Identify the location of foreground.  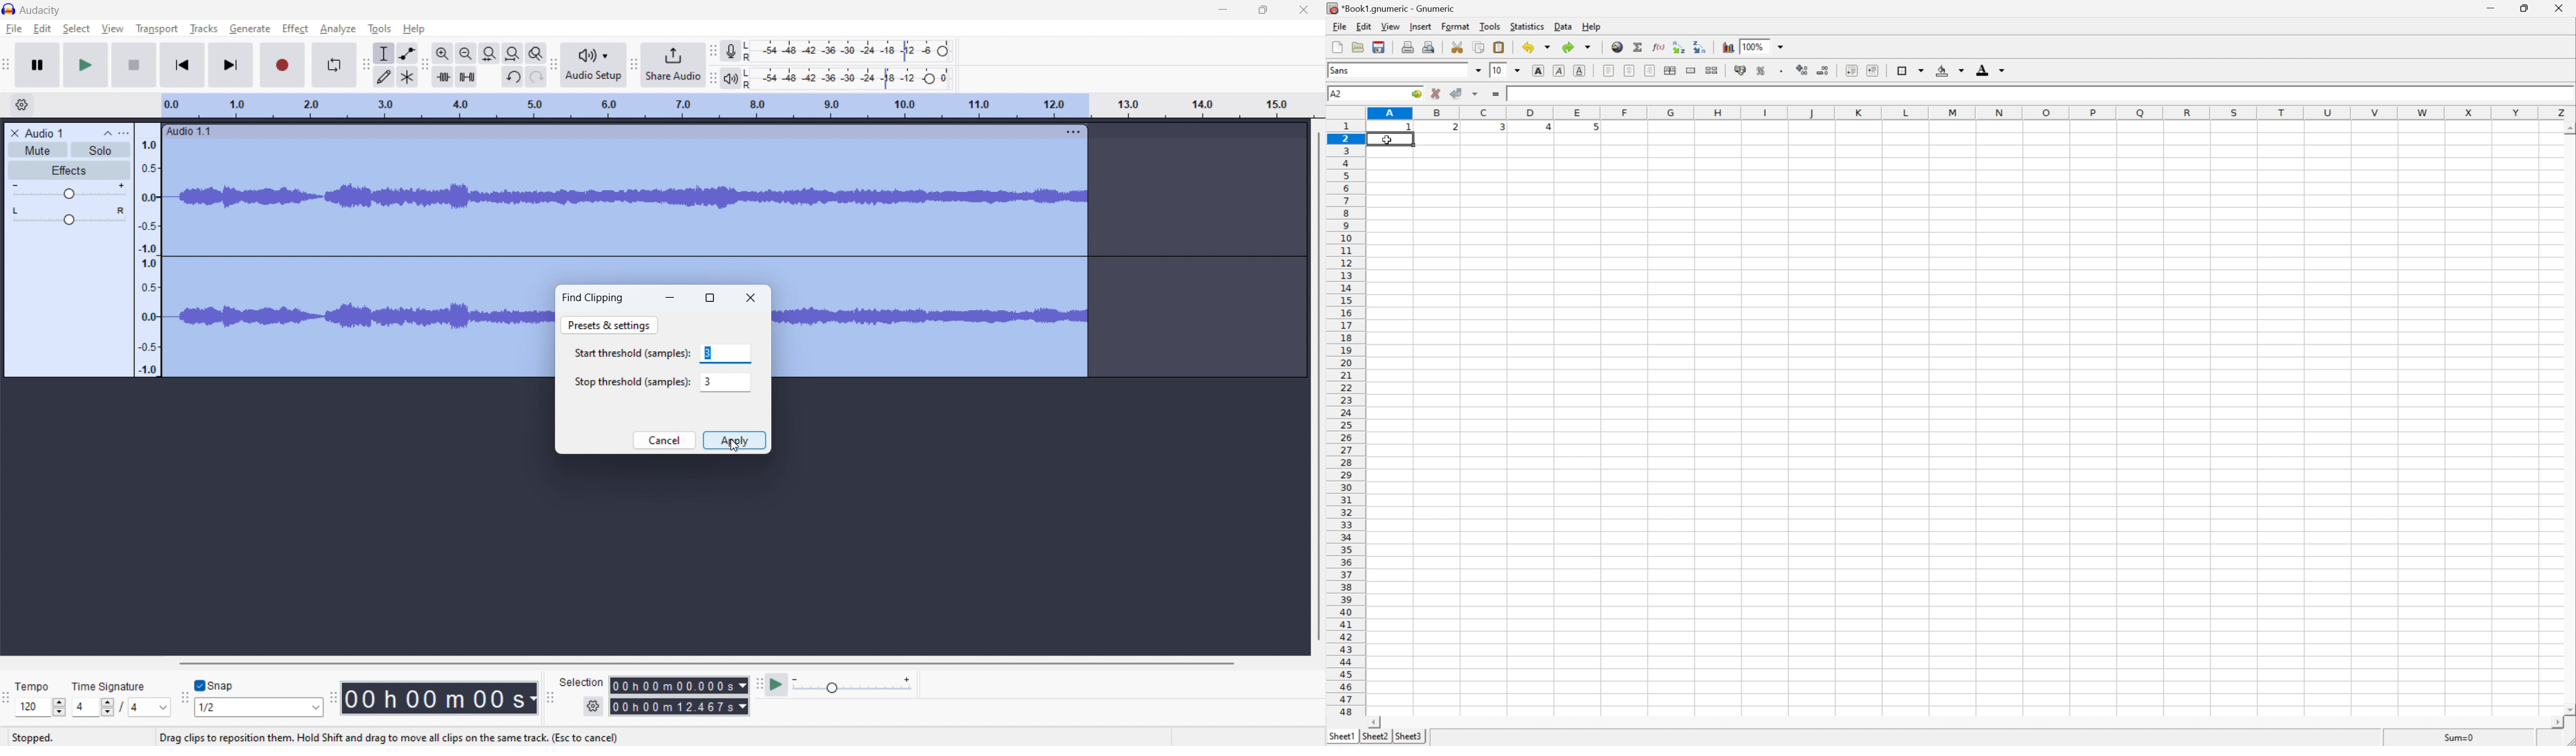
(1993, 71).